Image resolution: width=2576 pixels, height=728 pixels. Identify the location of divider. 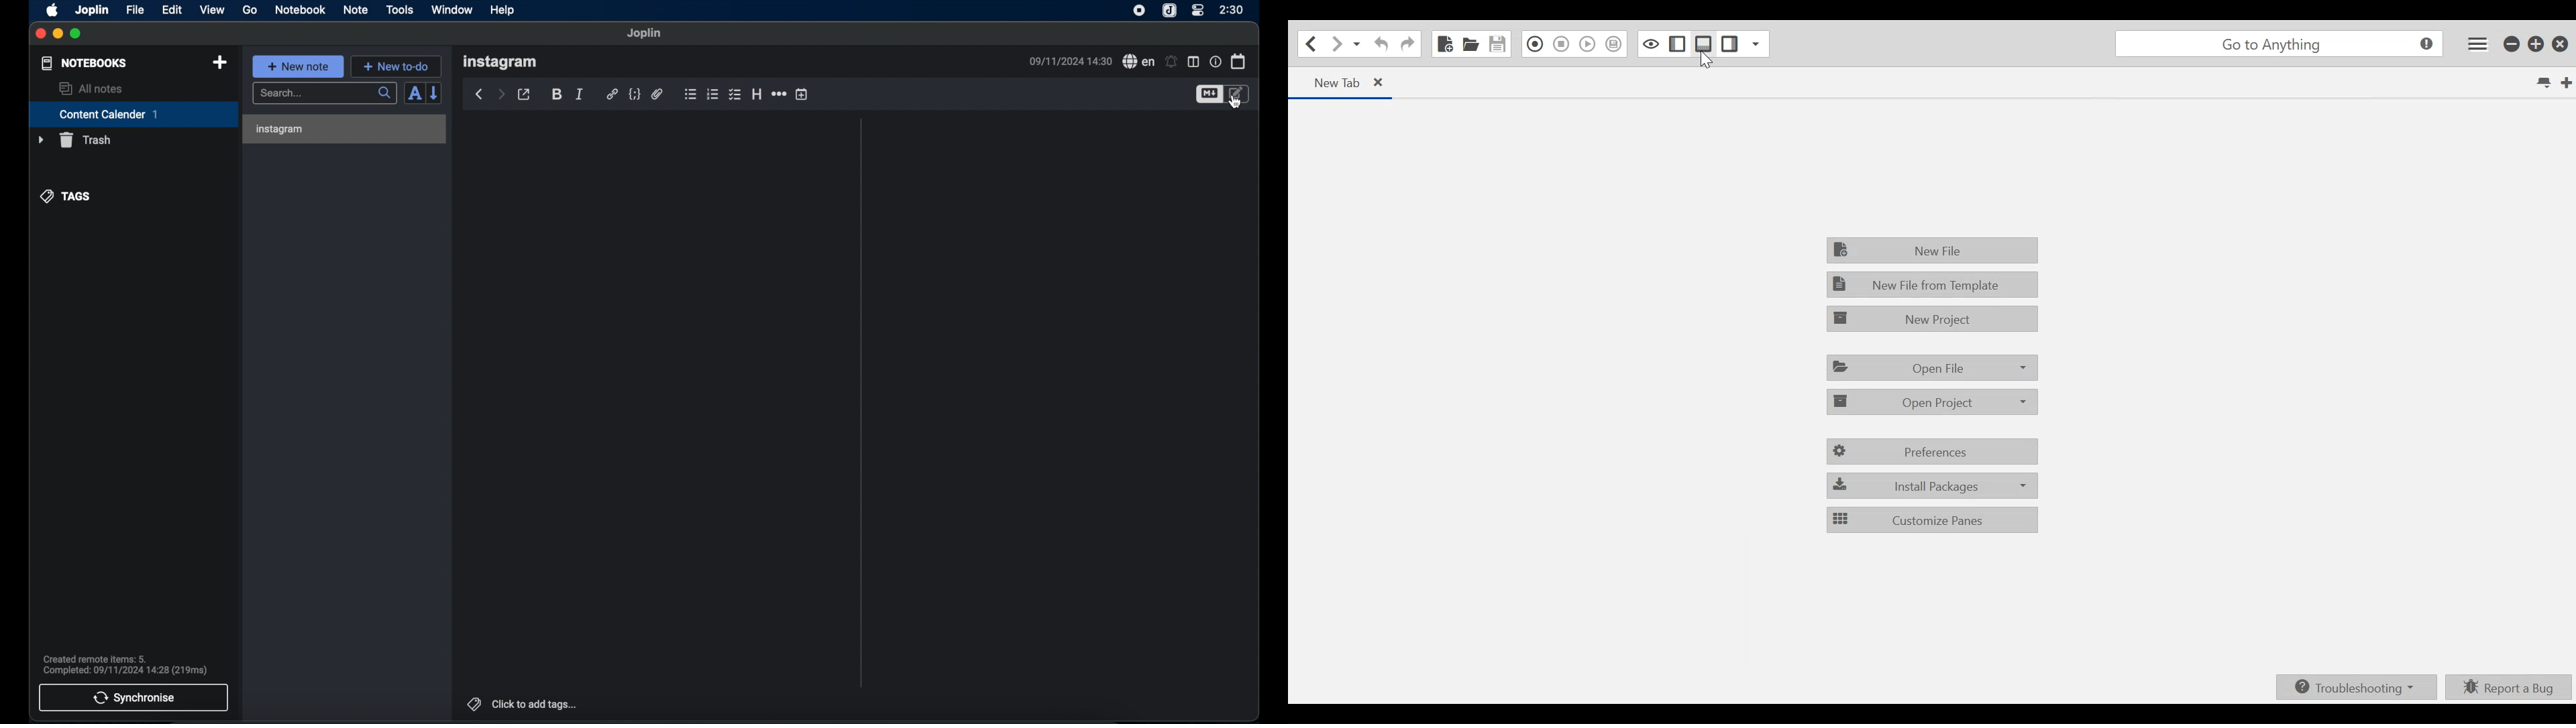
(861, 403).